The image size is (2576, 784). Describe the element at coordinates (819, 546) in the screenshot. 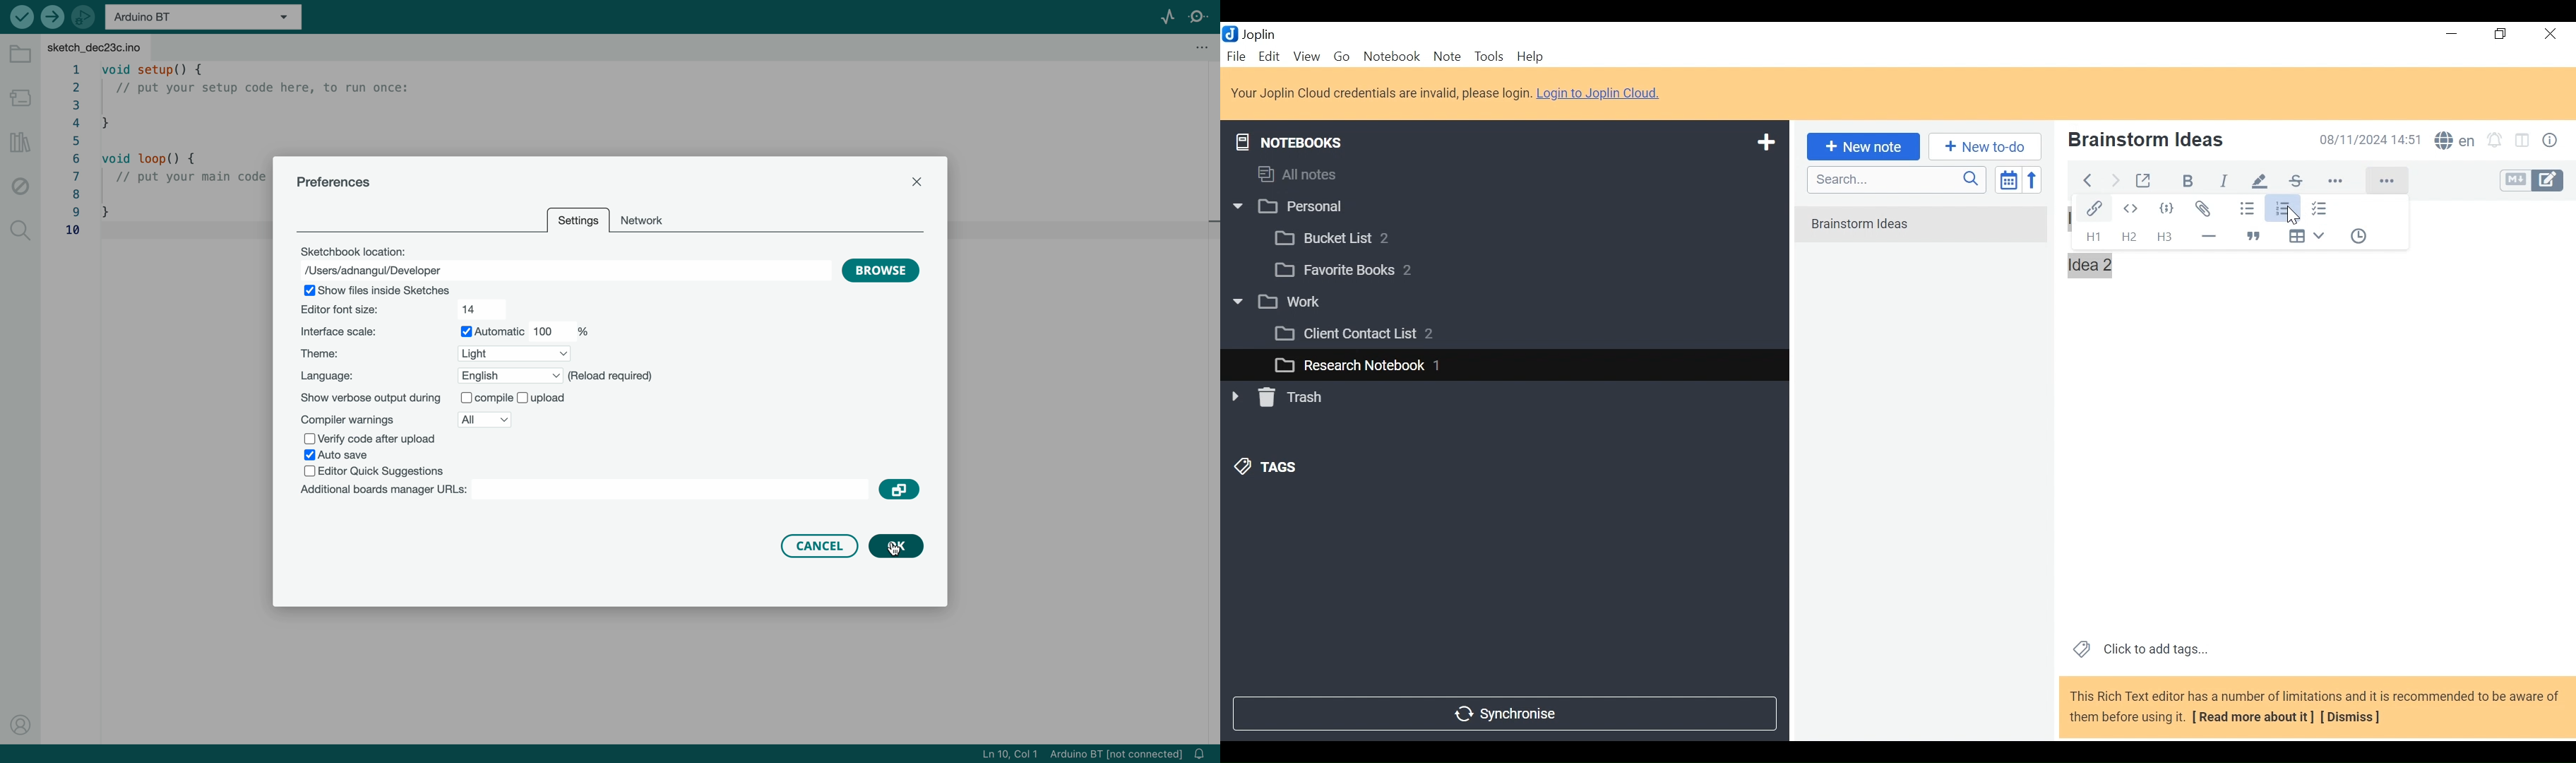

I see `cancel` at that location.